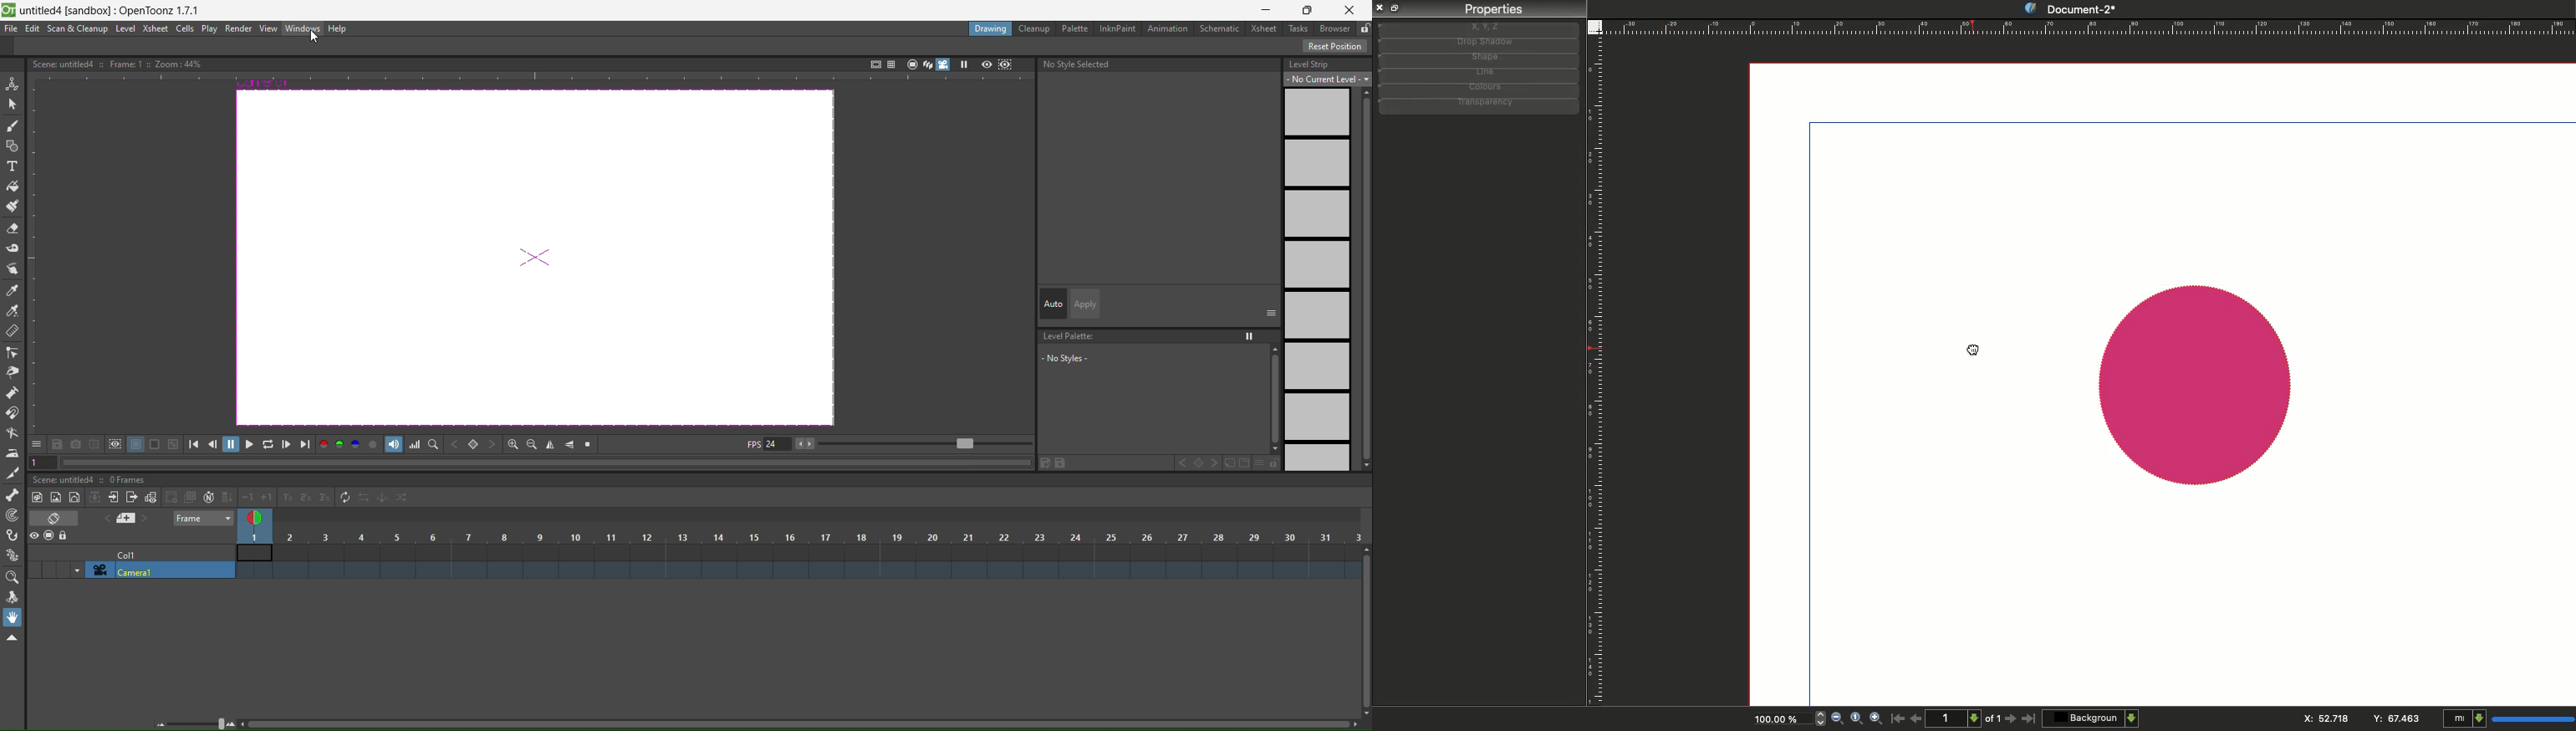  What do you see at coordinates (1993, 721) in the screenshot?
I see `of 1` at bounding box center [1993, 721].